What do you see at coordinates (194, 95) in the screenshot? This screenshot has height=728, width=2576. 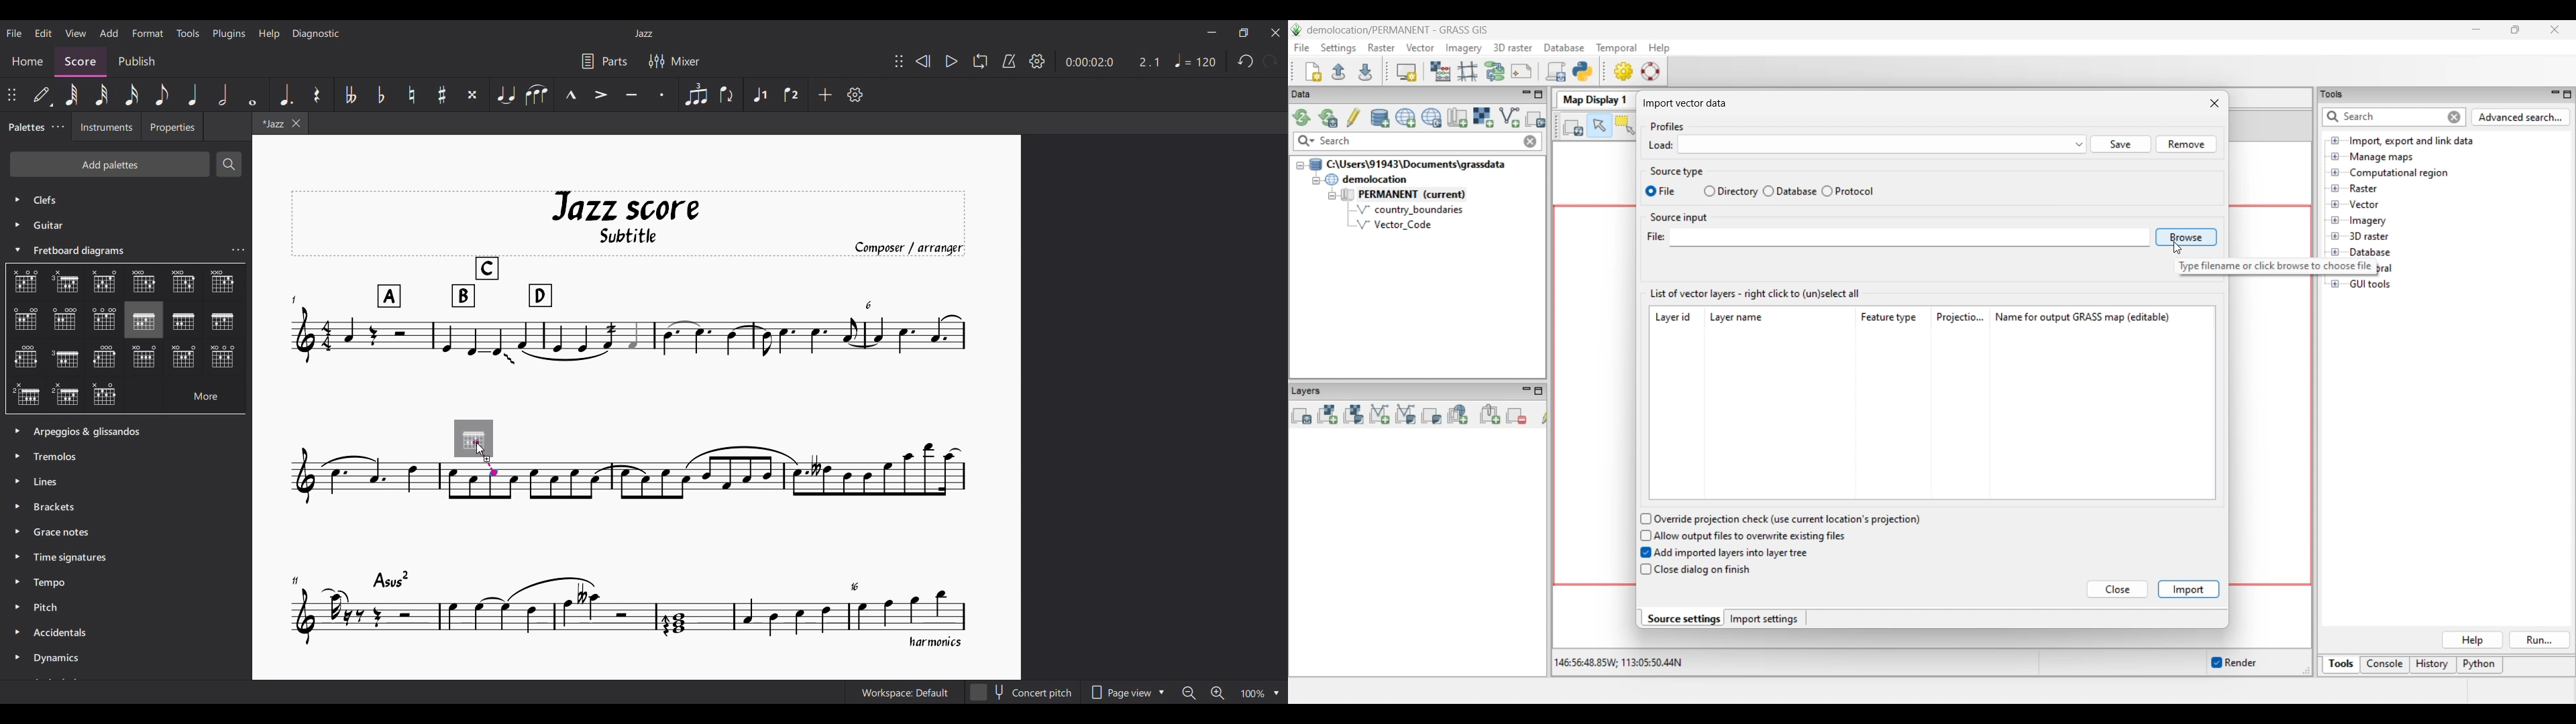 I see `Quarter note` at bounding box center [194, 95].